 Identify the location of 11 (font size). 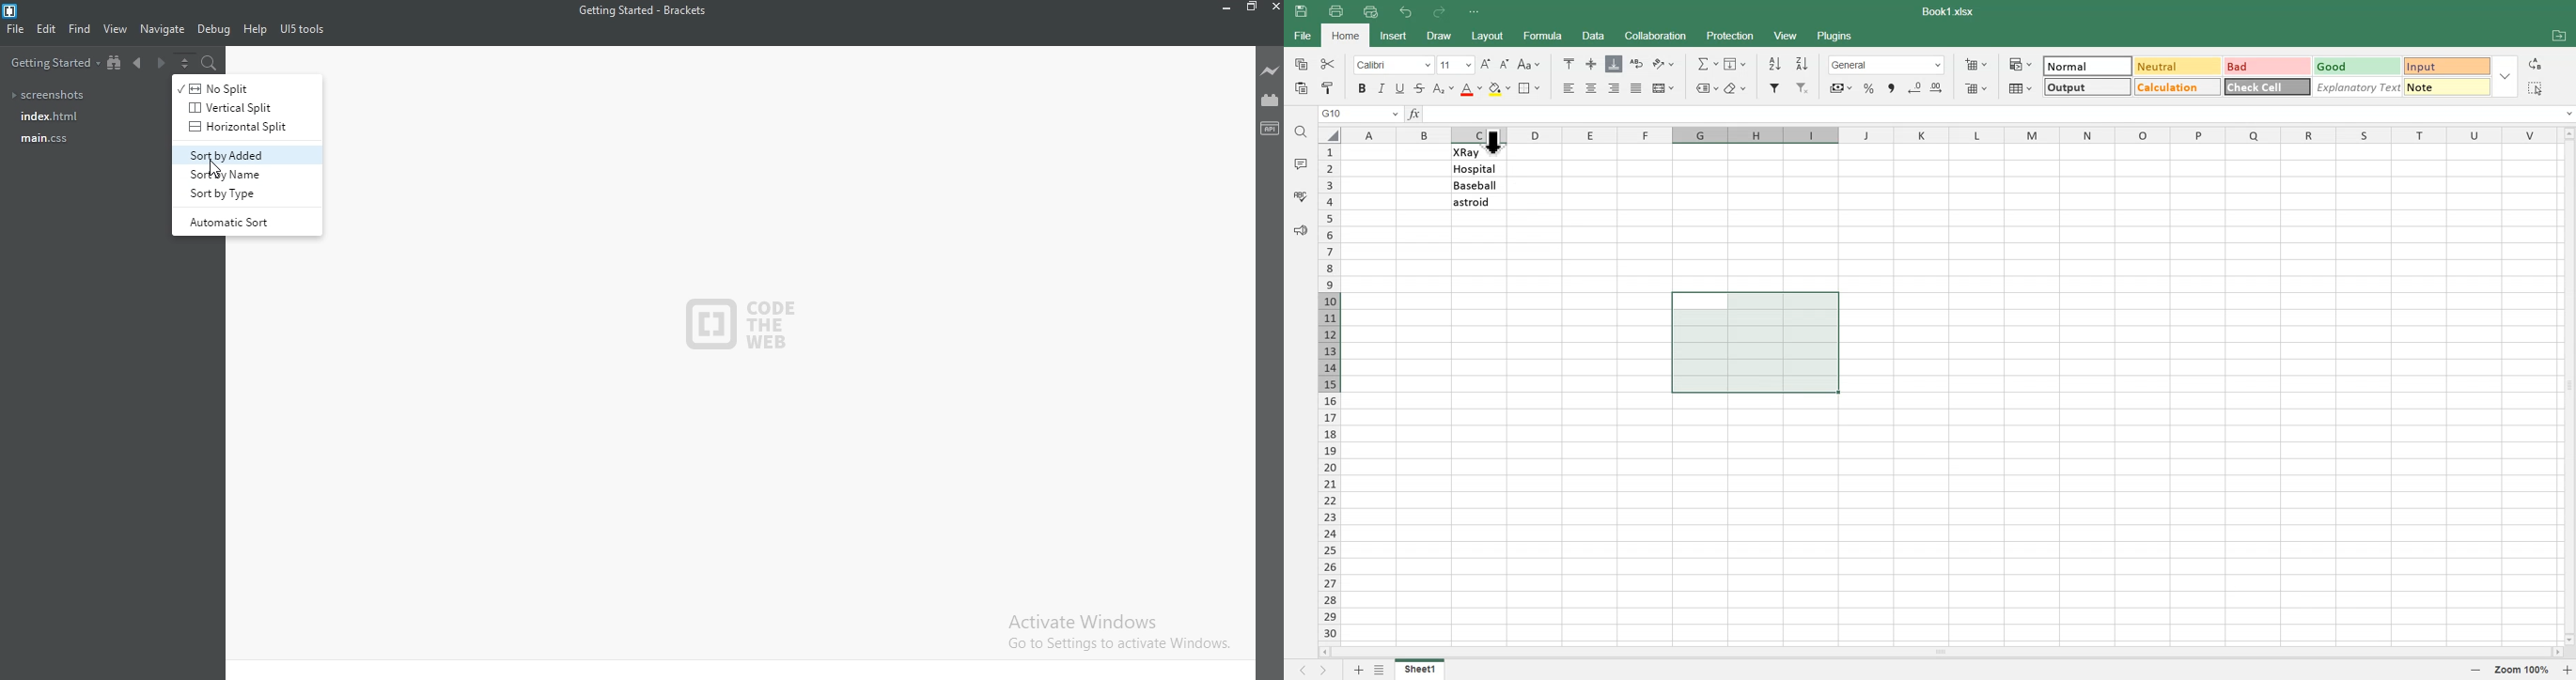
(1455, 65).